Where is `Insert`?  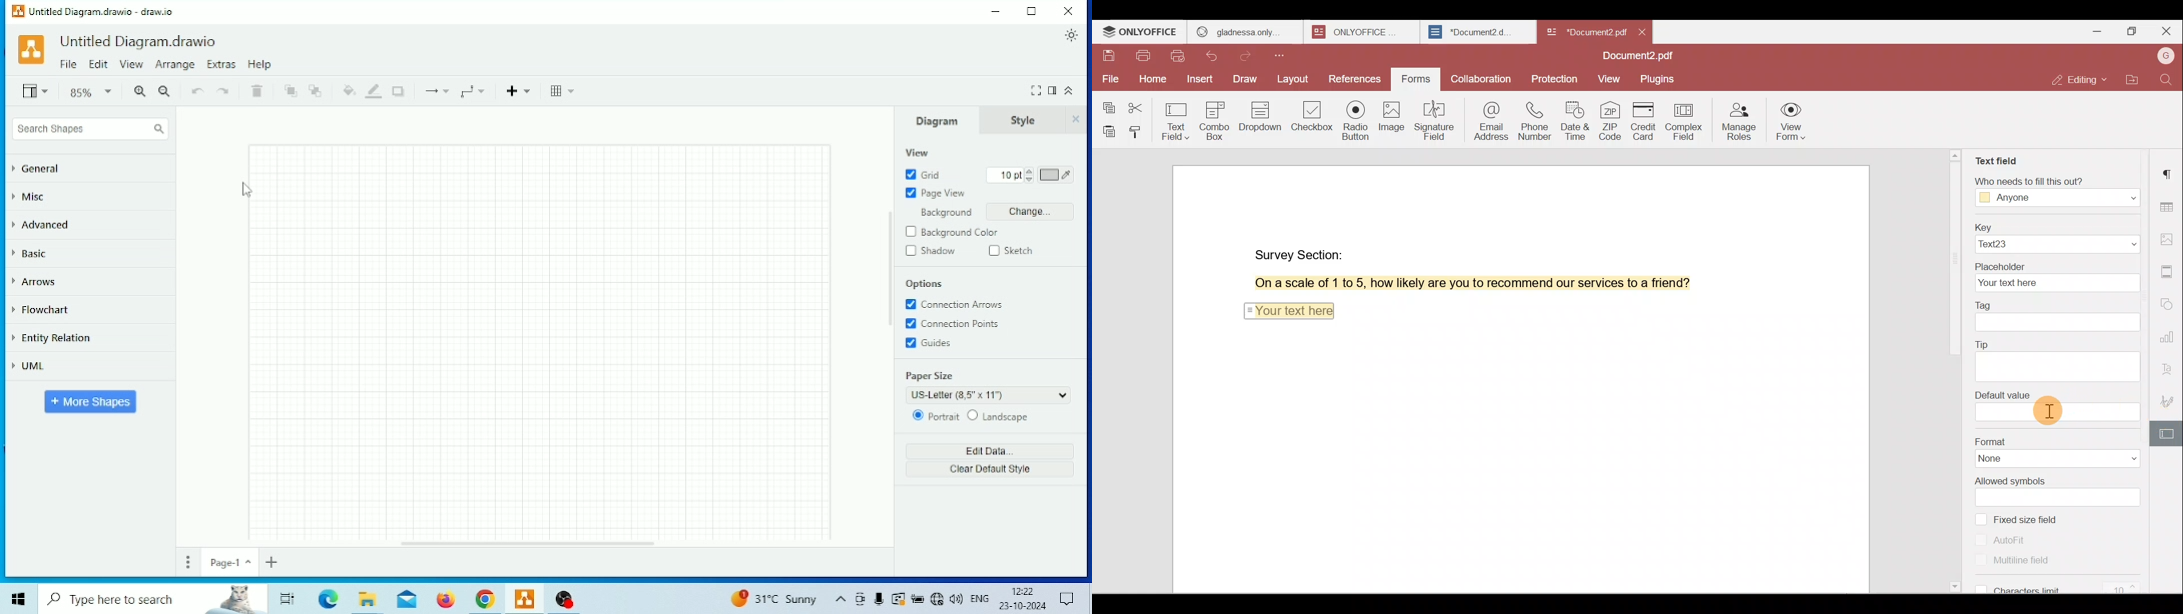
Insert is located at coordinates (521, 89).